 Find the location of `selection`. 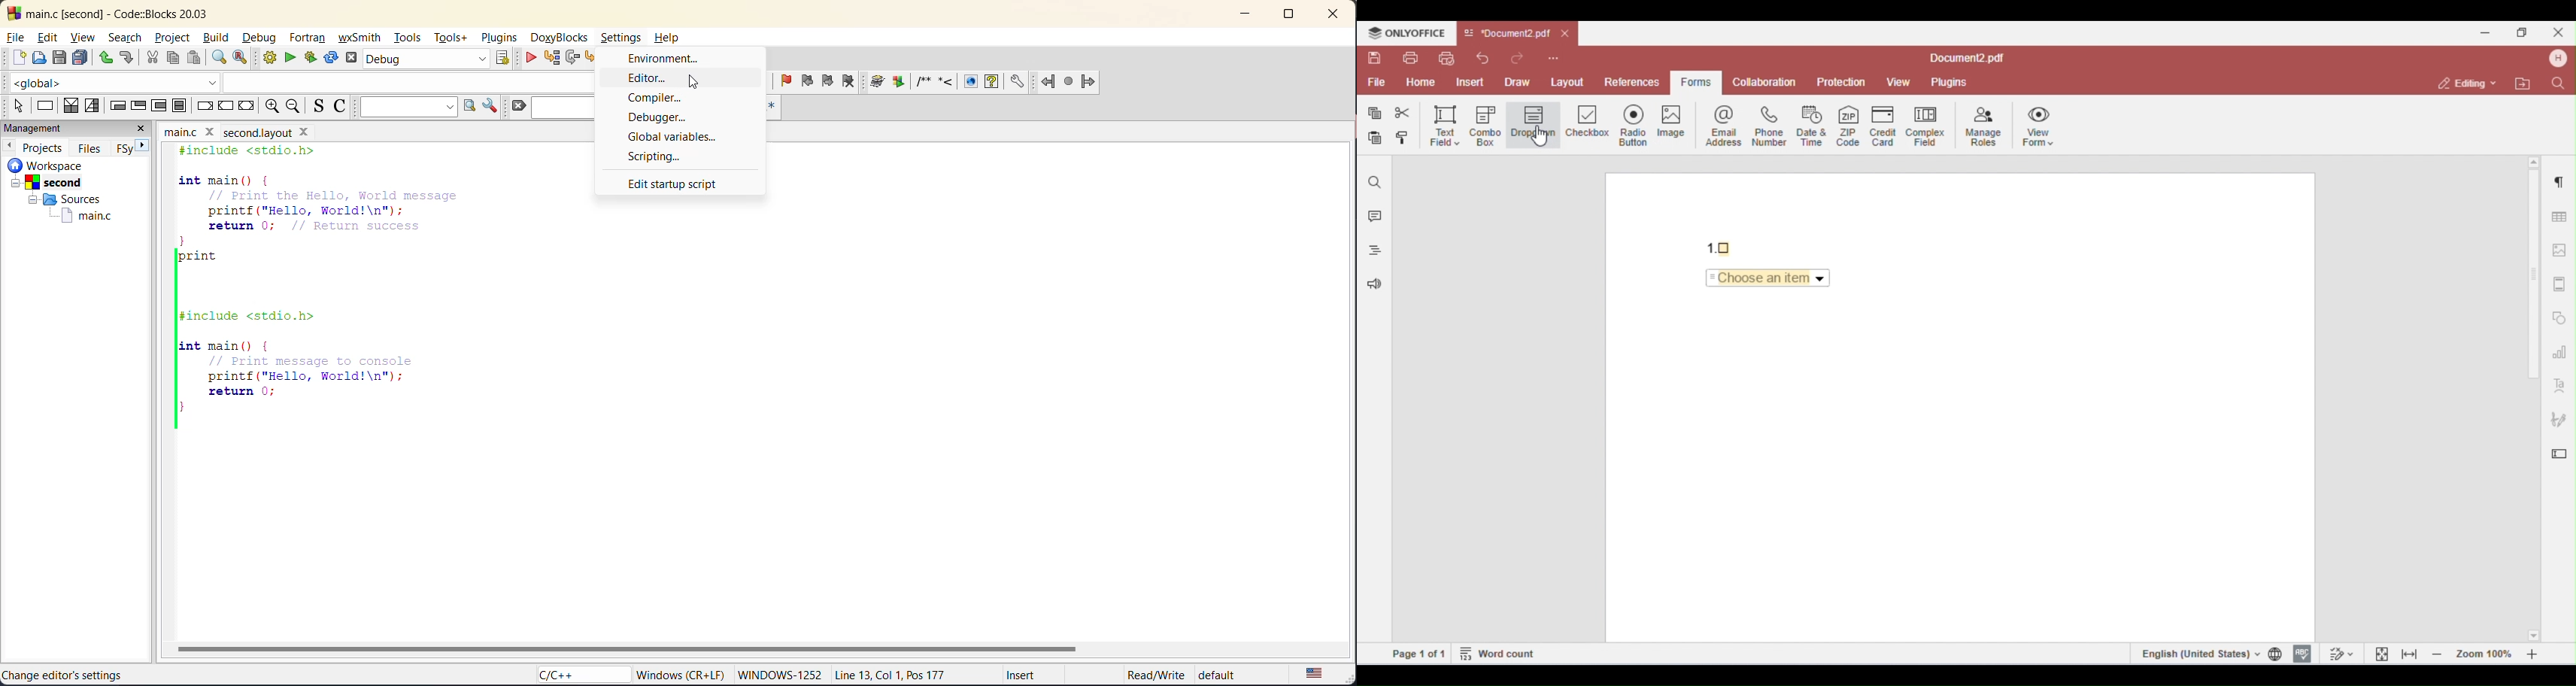

selection is located at coordinates (93, 105).